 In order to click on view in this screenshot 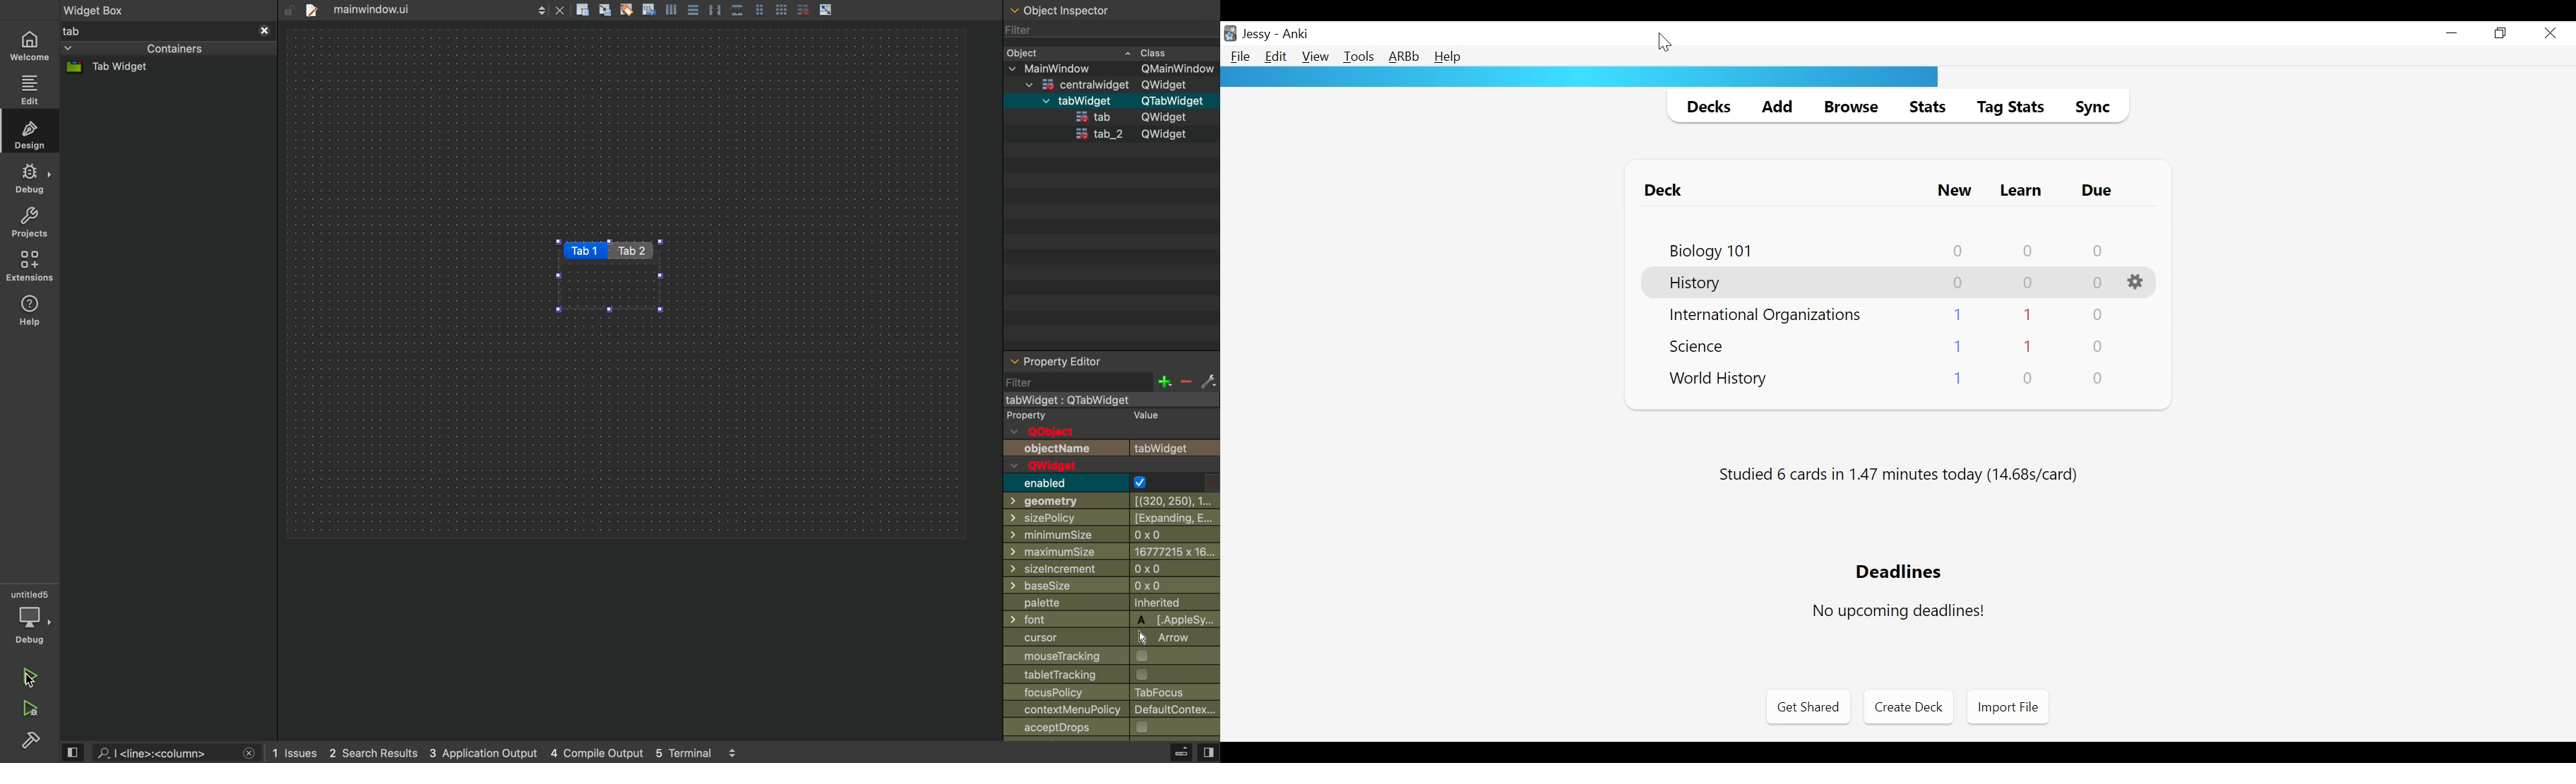, I will do `click(1208, 753)`.